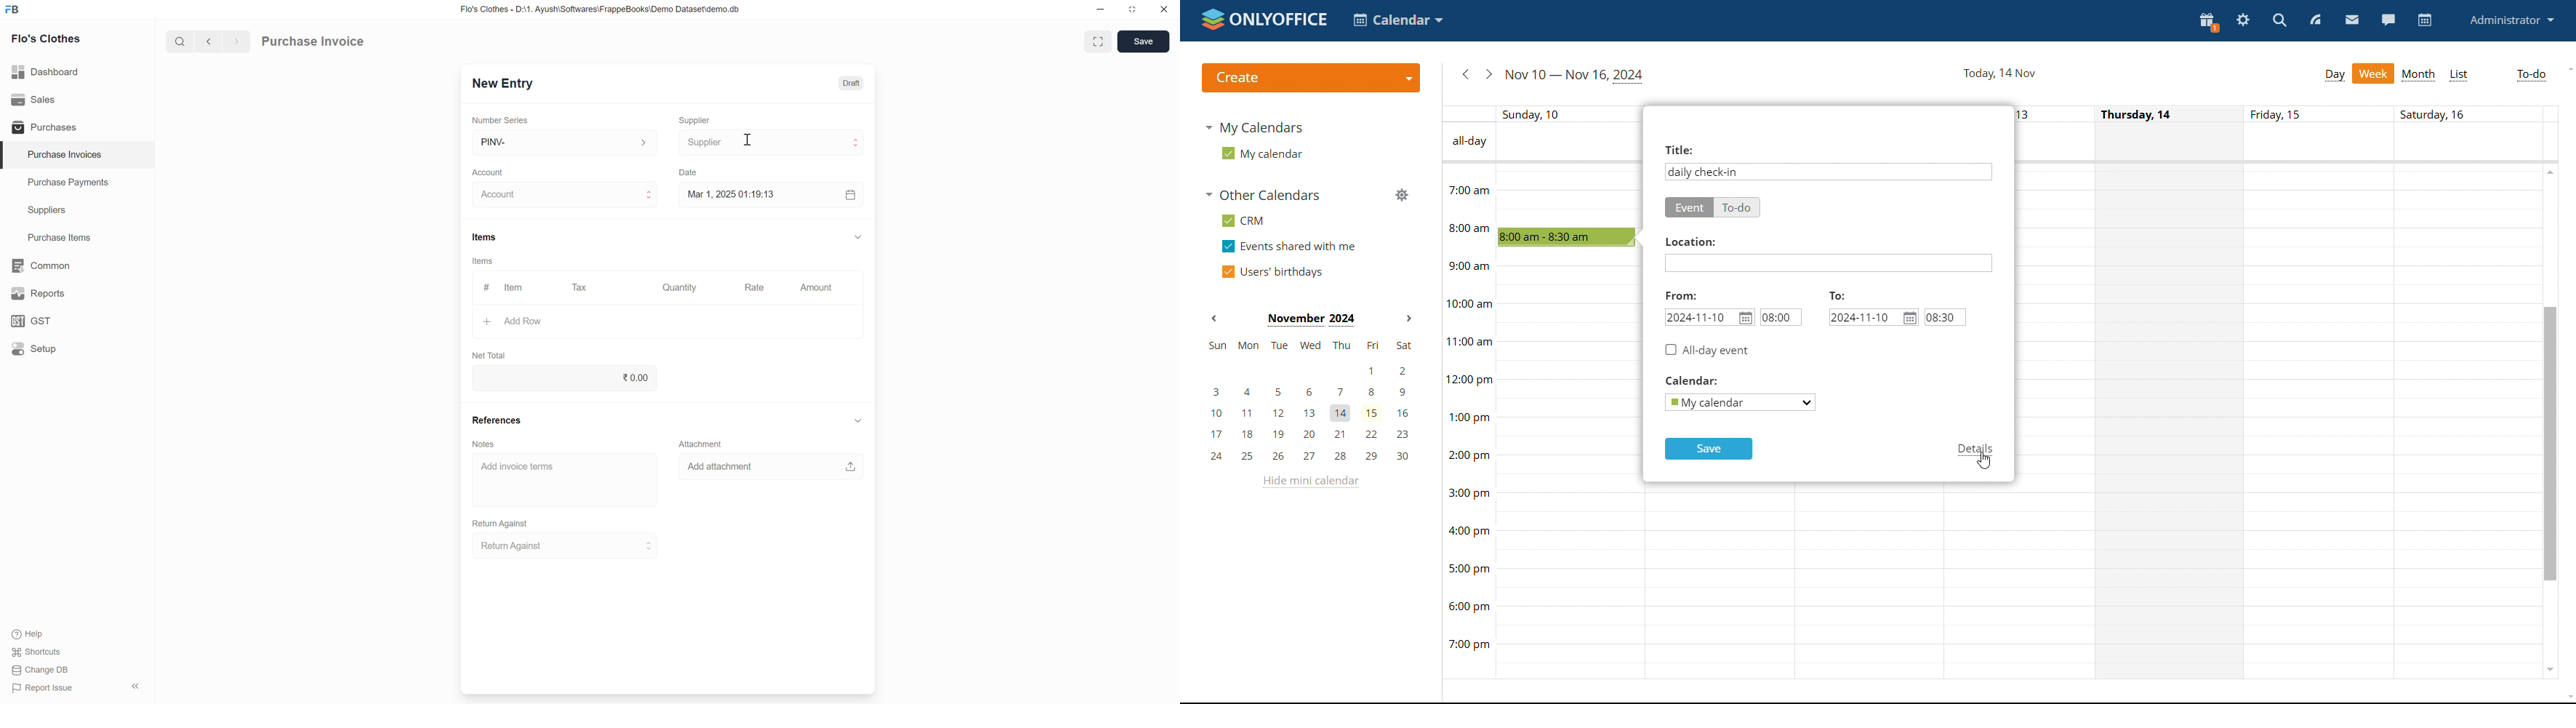  Describe the element at coordinates (815, 289) in the screenshot. I see `Amount` at that location.